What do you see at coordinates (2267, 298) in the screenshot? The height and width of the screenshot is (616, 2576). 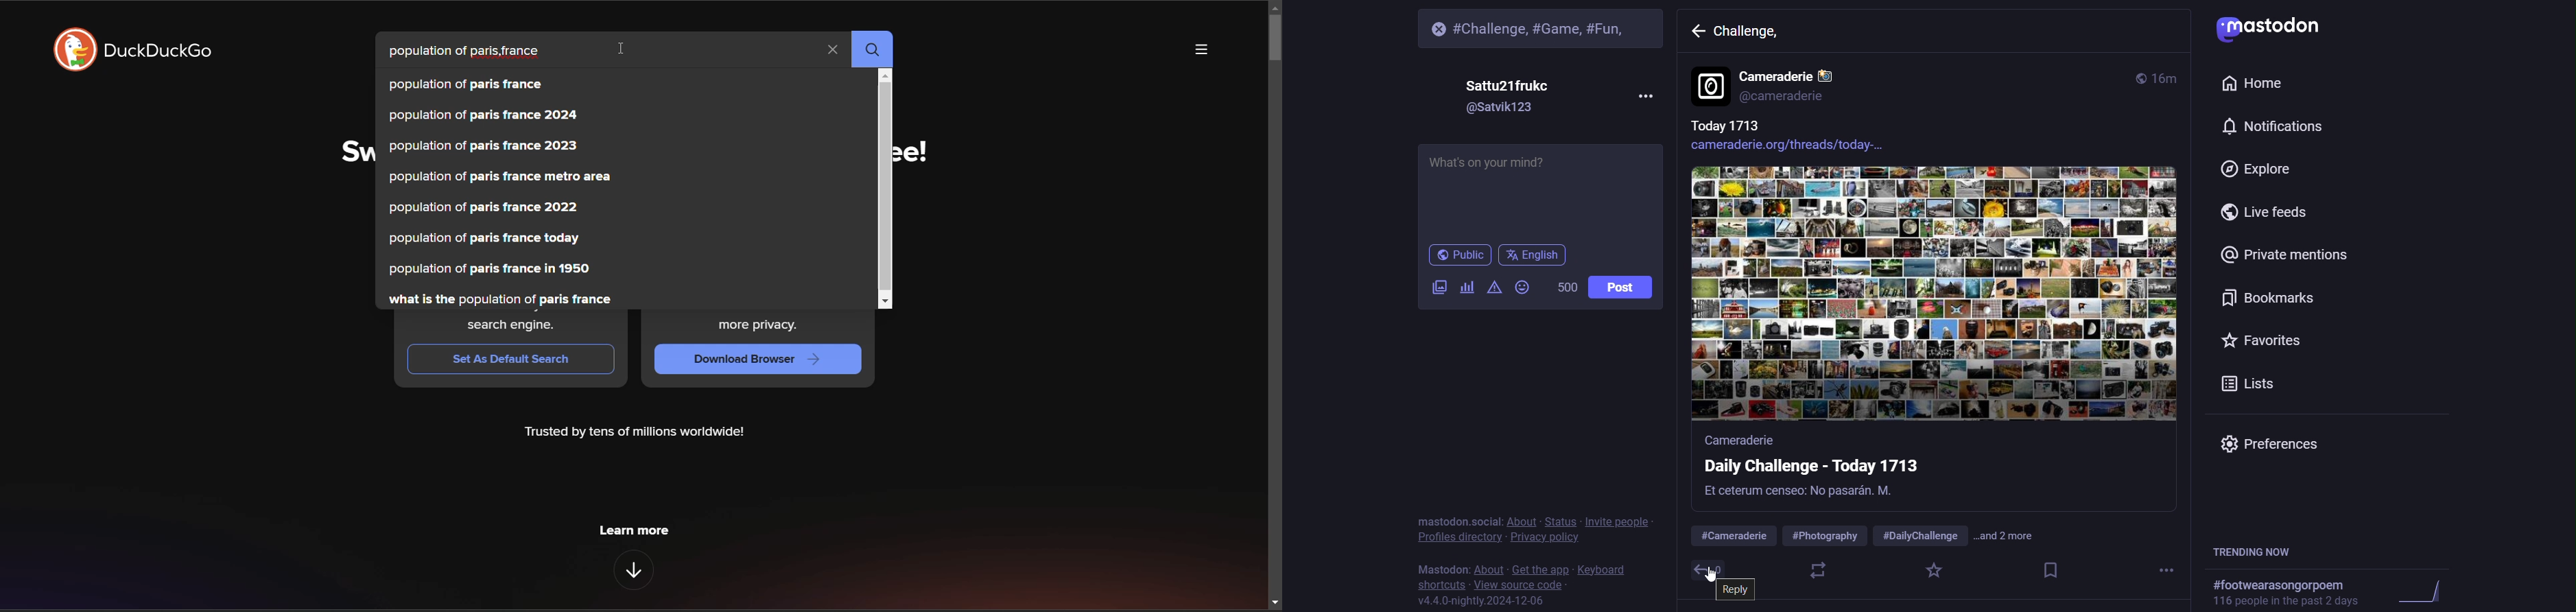 I see `bookmark` at bounding box center [2267, 298].